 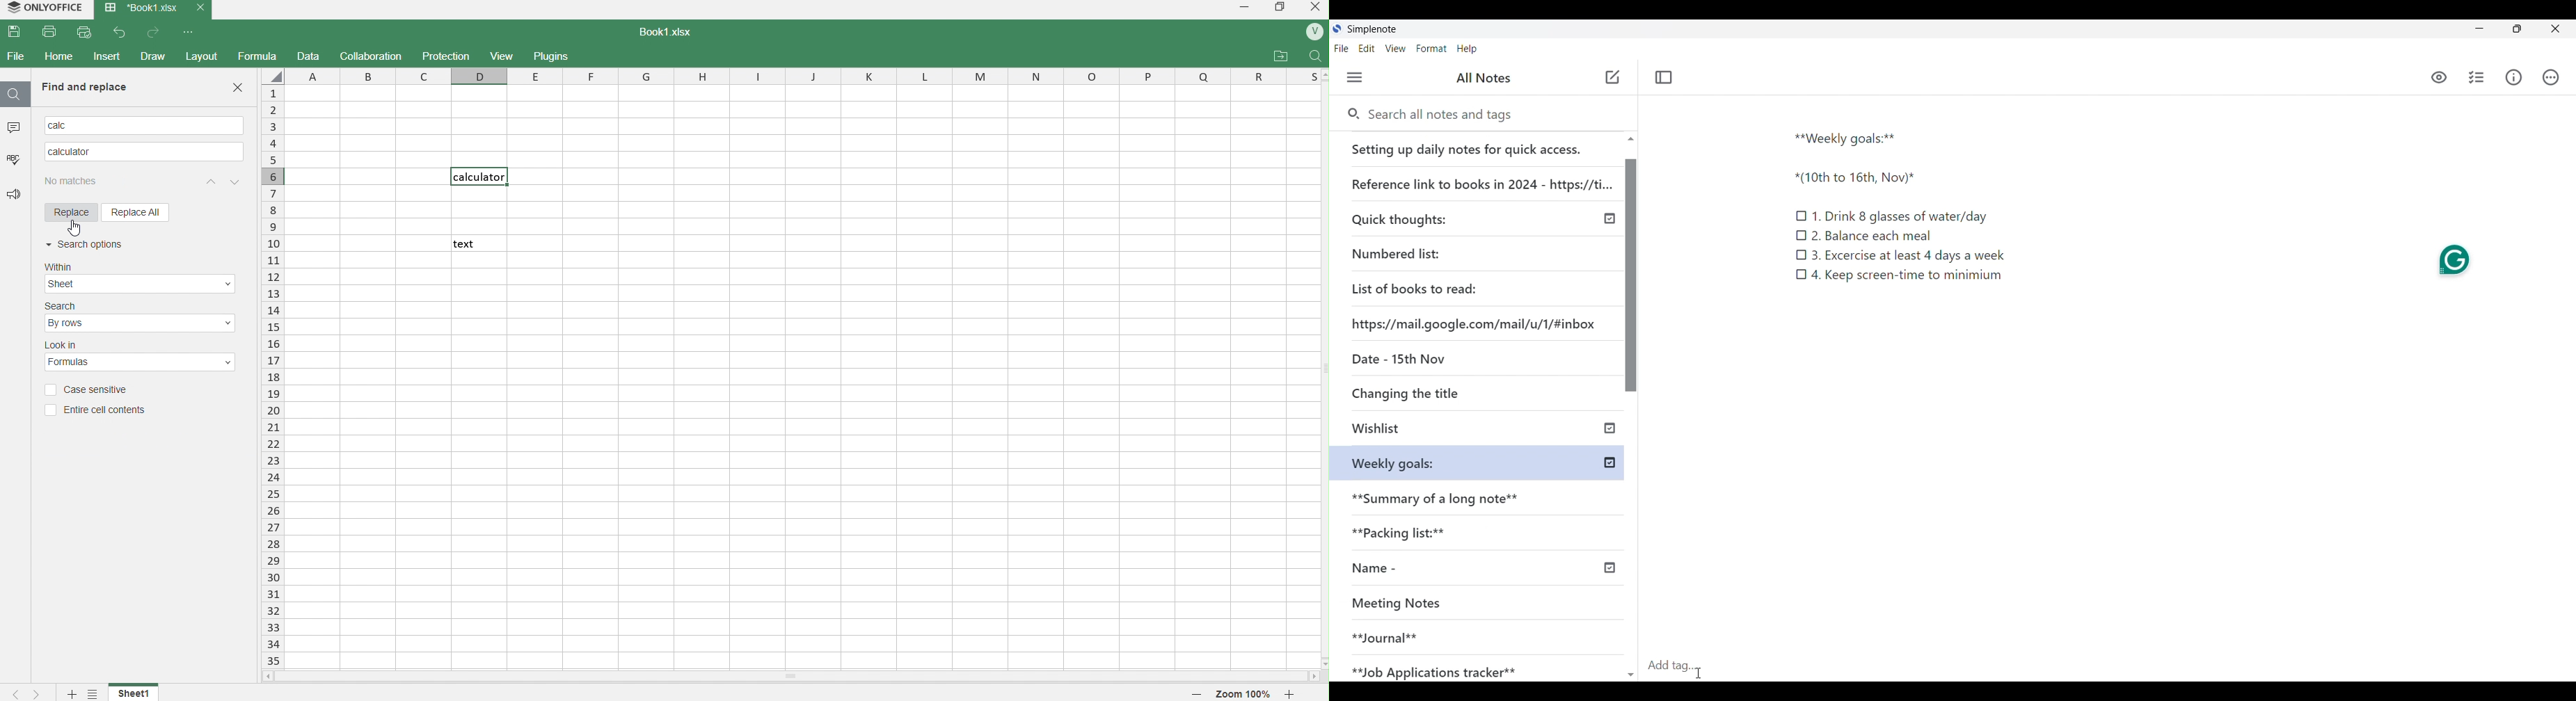 I want to click on Within options, so click(x=140, y=284).